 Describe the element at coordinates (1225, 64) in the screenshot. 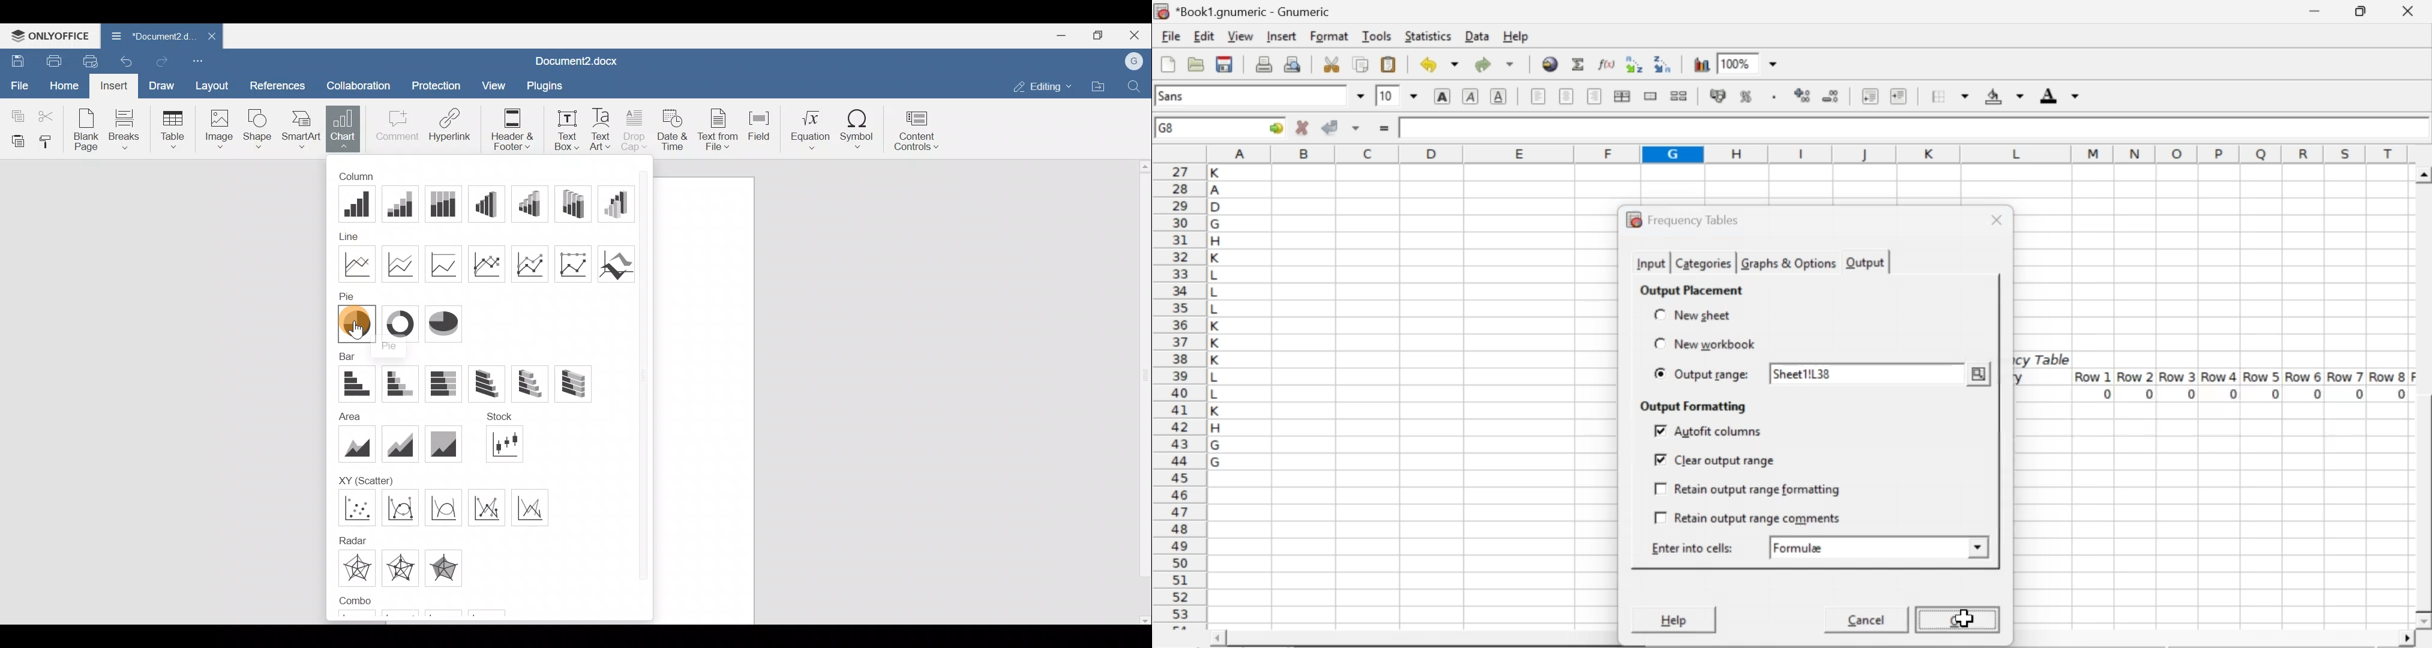

I see `save current workbook` at that location.